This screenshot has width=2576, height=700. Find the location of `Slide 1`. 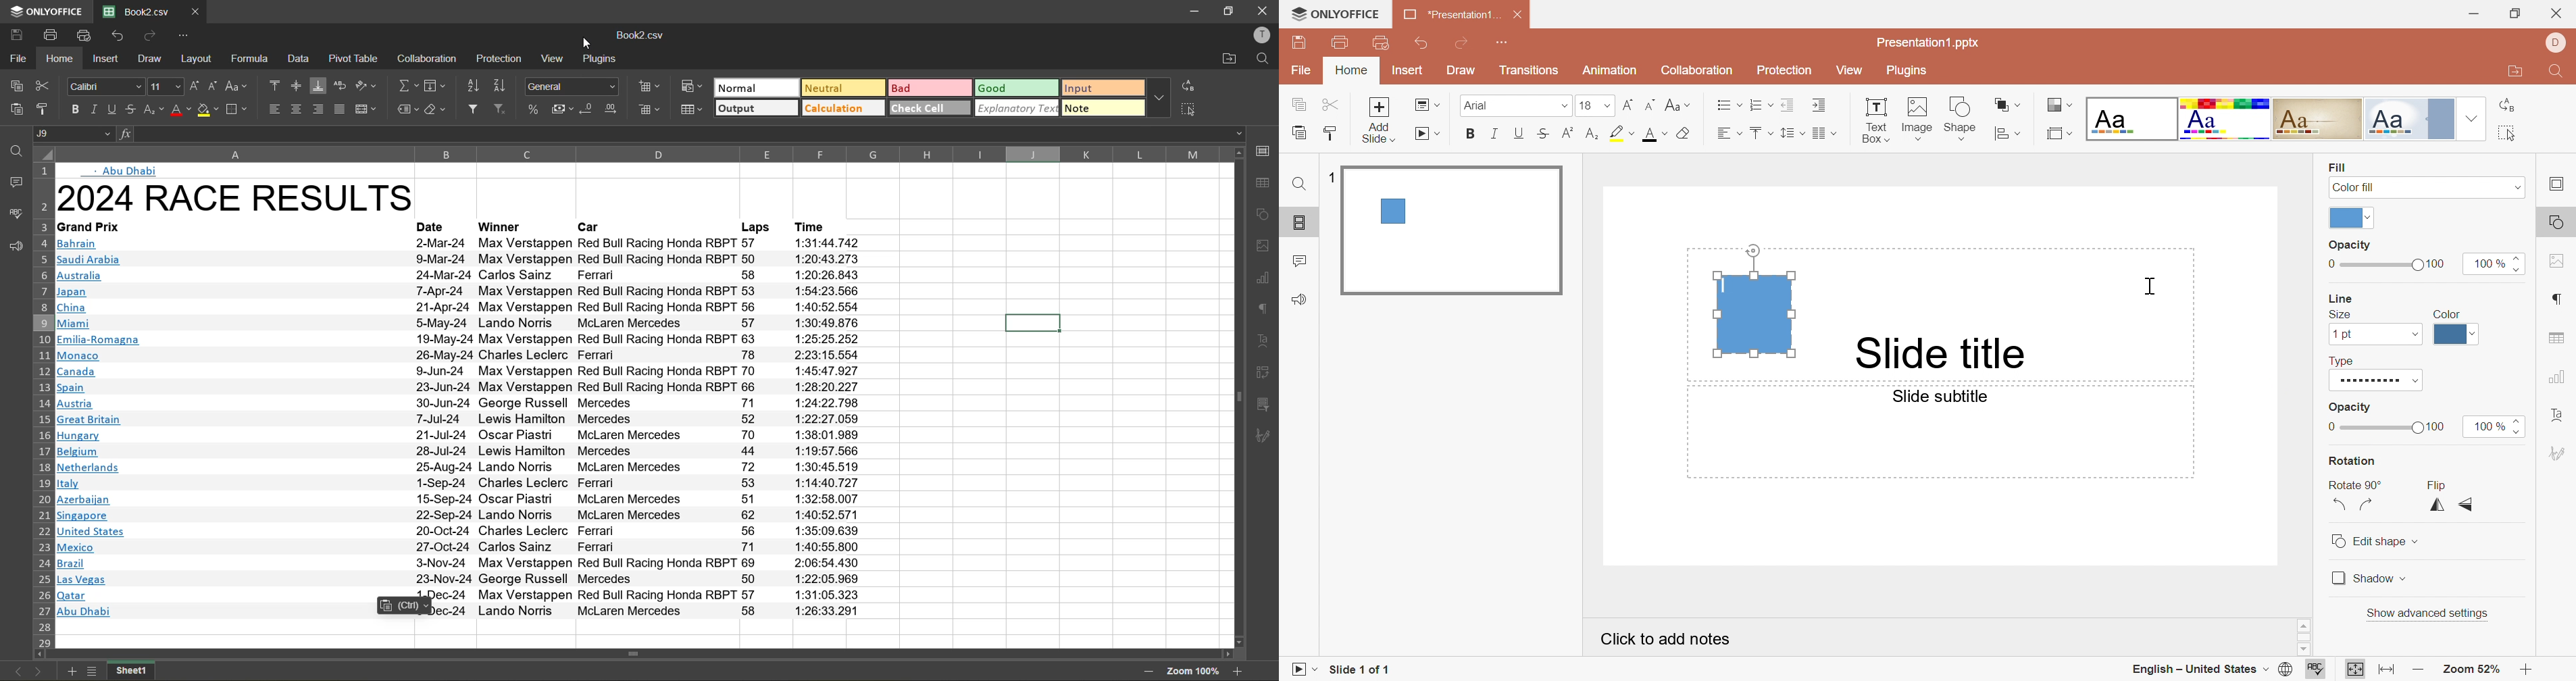

Slide 1 is located at coordinates (1455, 232).